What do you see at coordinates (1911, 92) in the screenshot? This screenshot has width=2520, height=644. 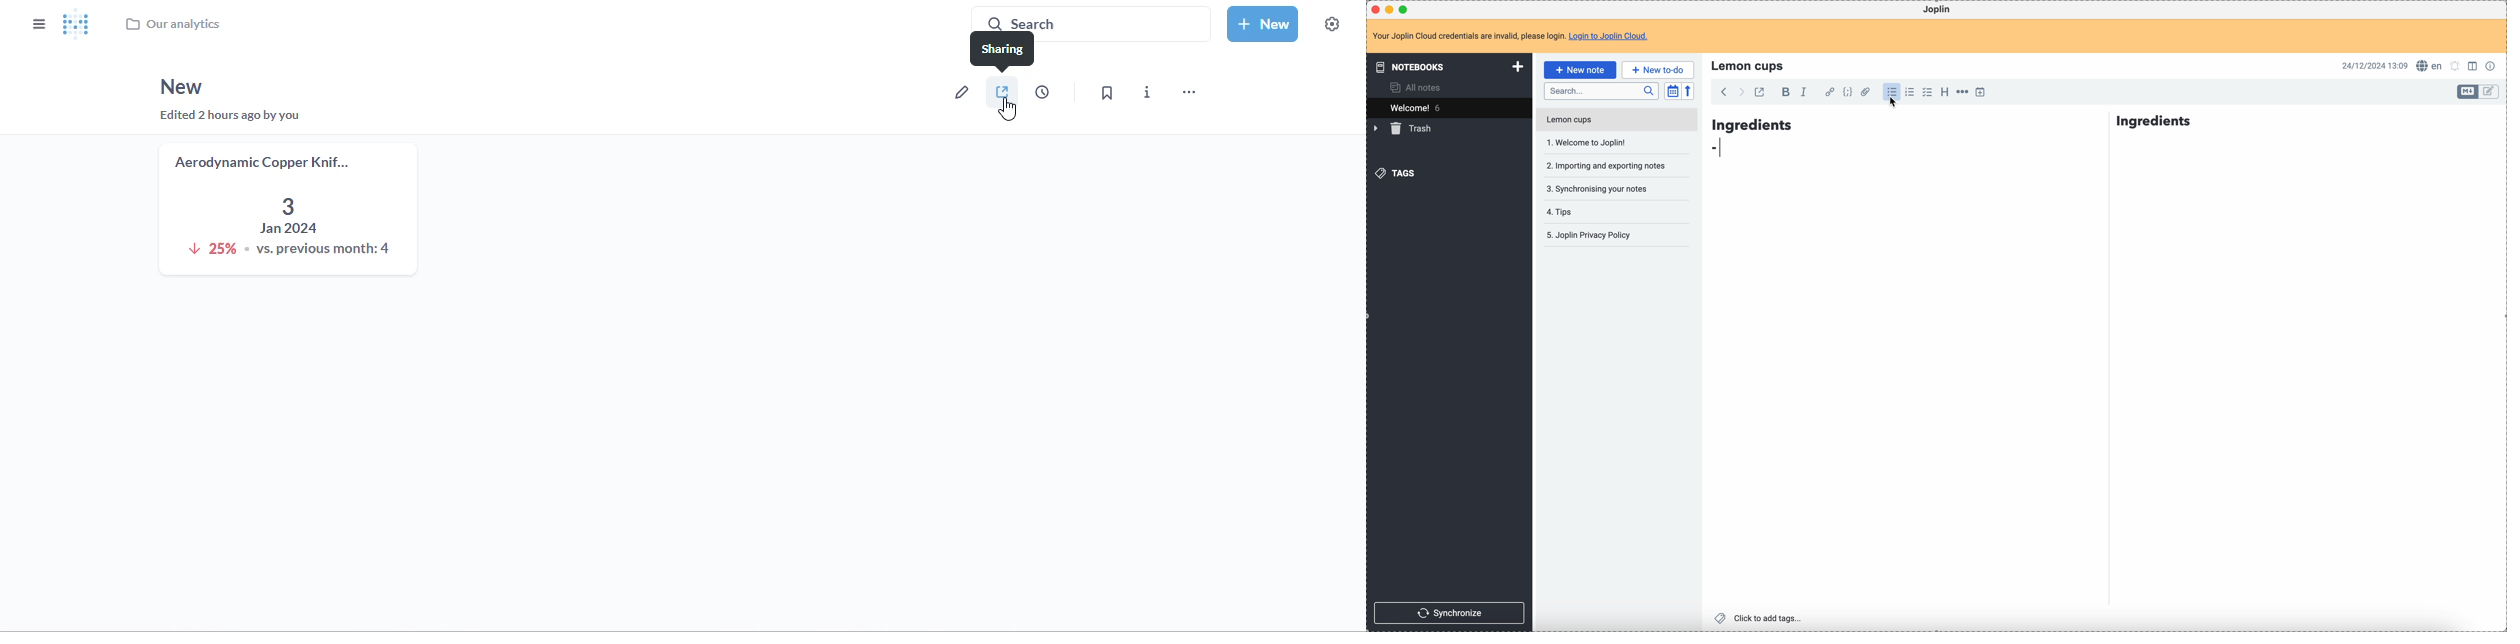 I see `numbered list` at bounding box center [1911, 92].